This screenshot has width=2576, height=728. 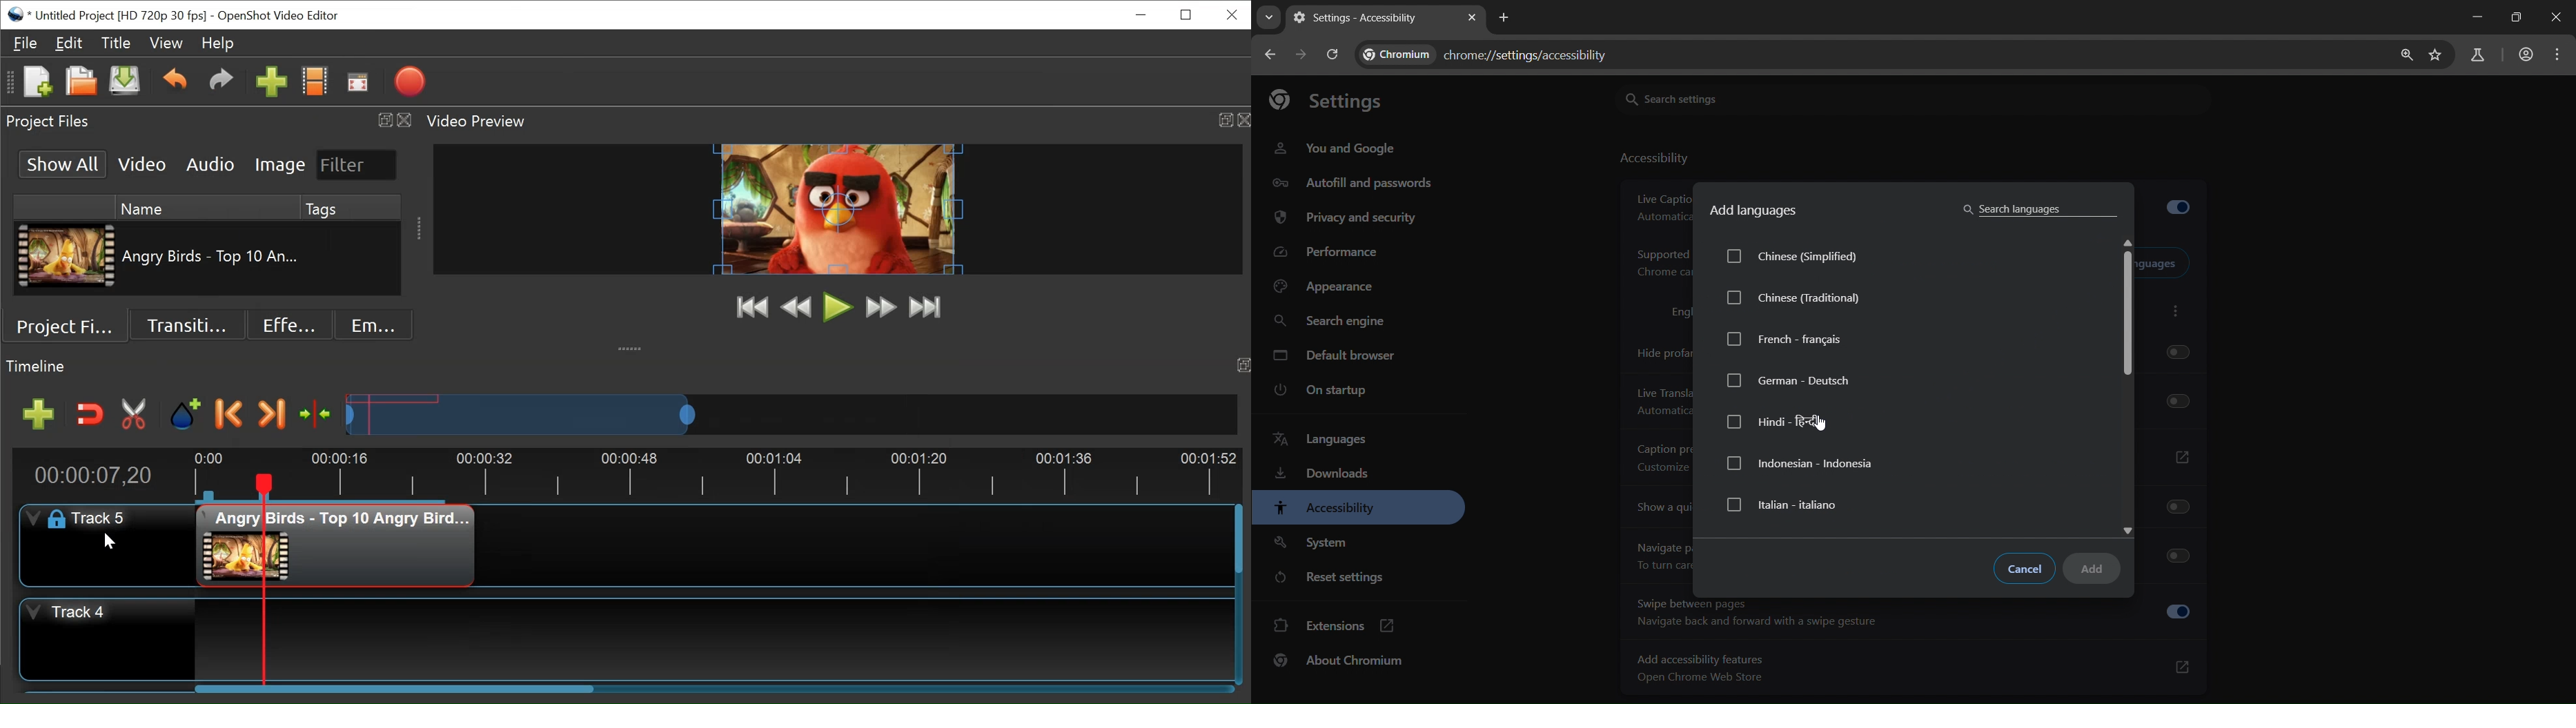 What do you see at coordinates (633, 347) in the screenshot?
I see `collapse` at bounding box center [633, 347].